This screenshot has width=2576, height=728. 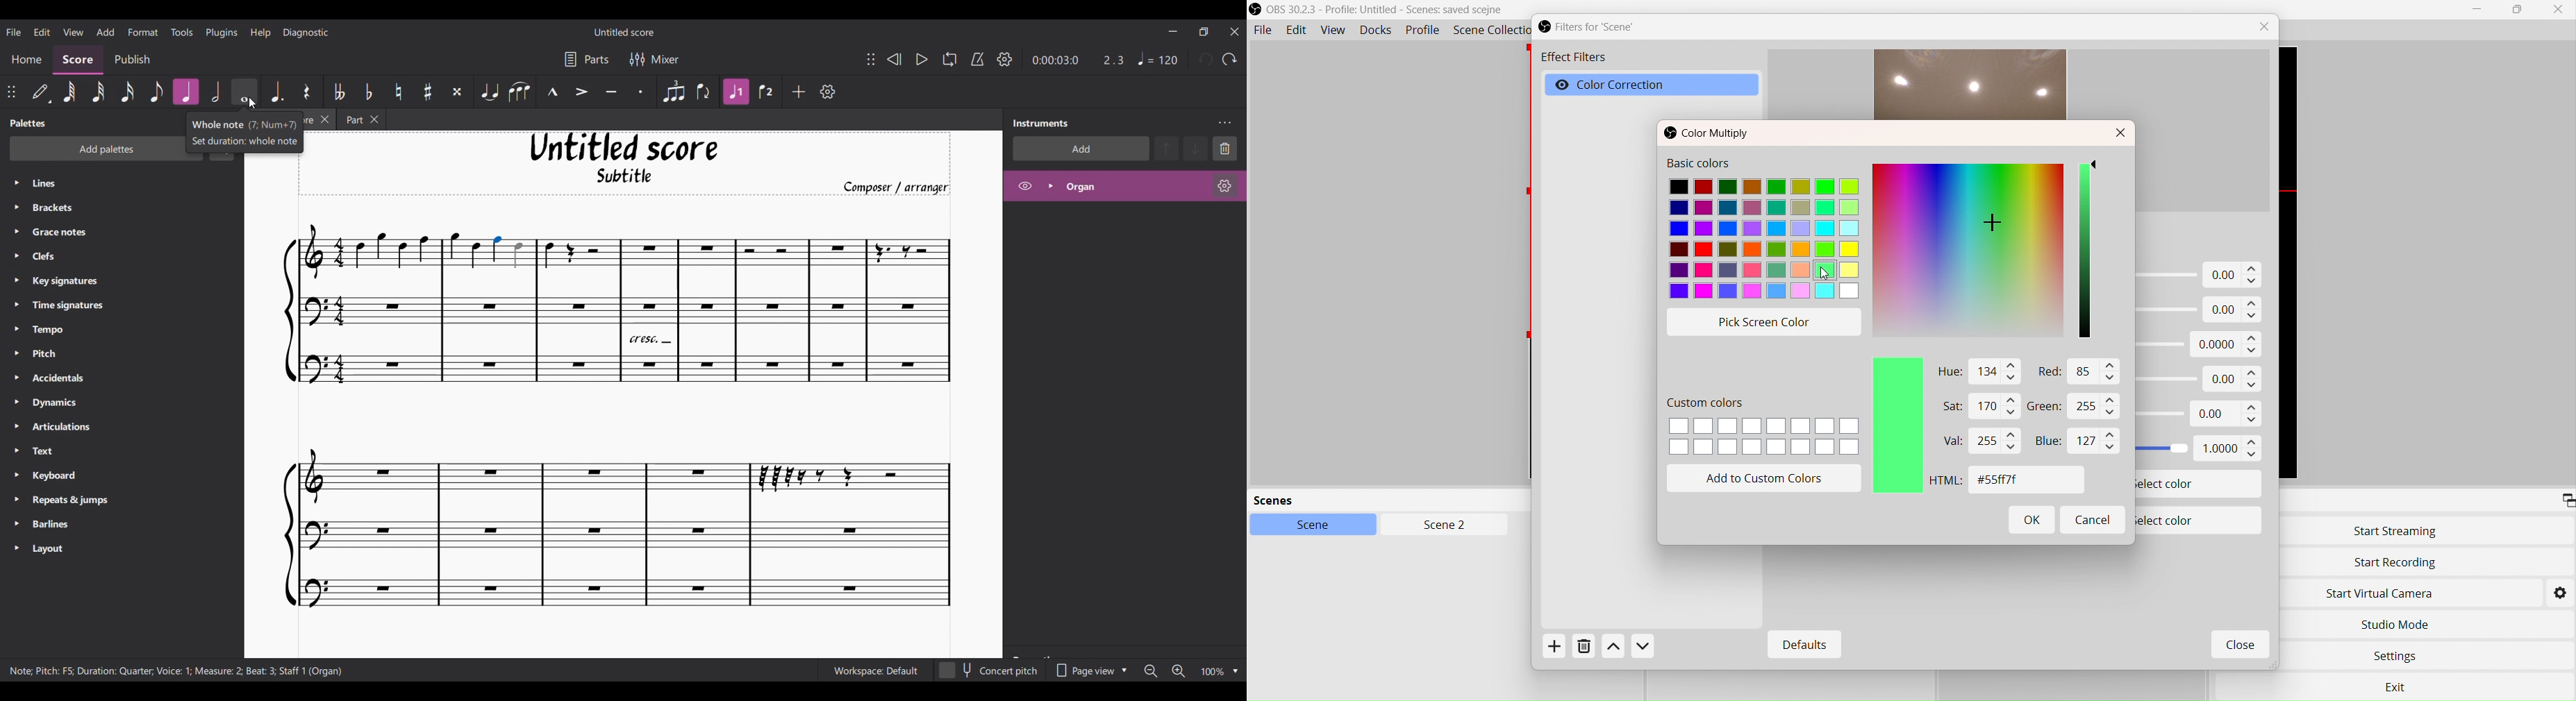 I want to click on Description of current selection, so click(x=175, y=671).